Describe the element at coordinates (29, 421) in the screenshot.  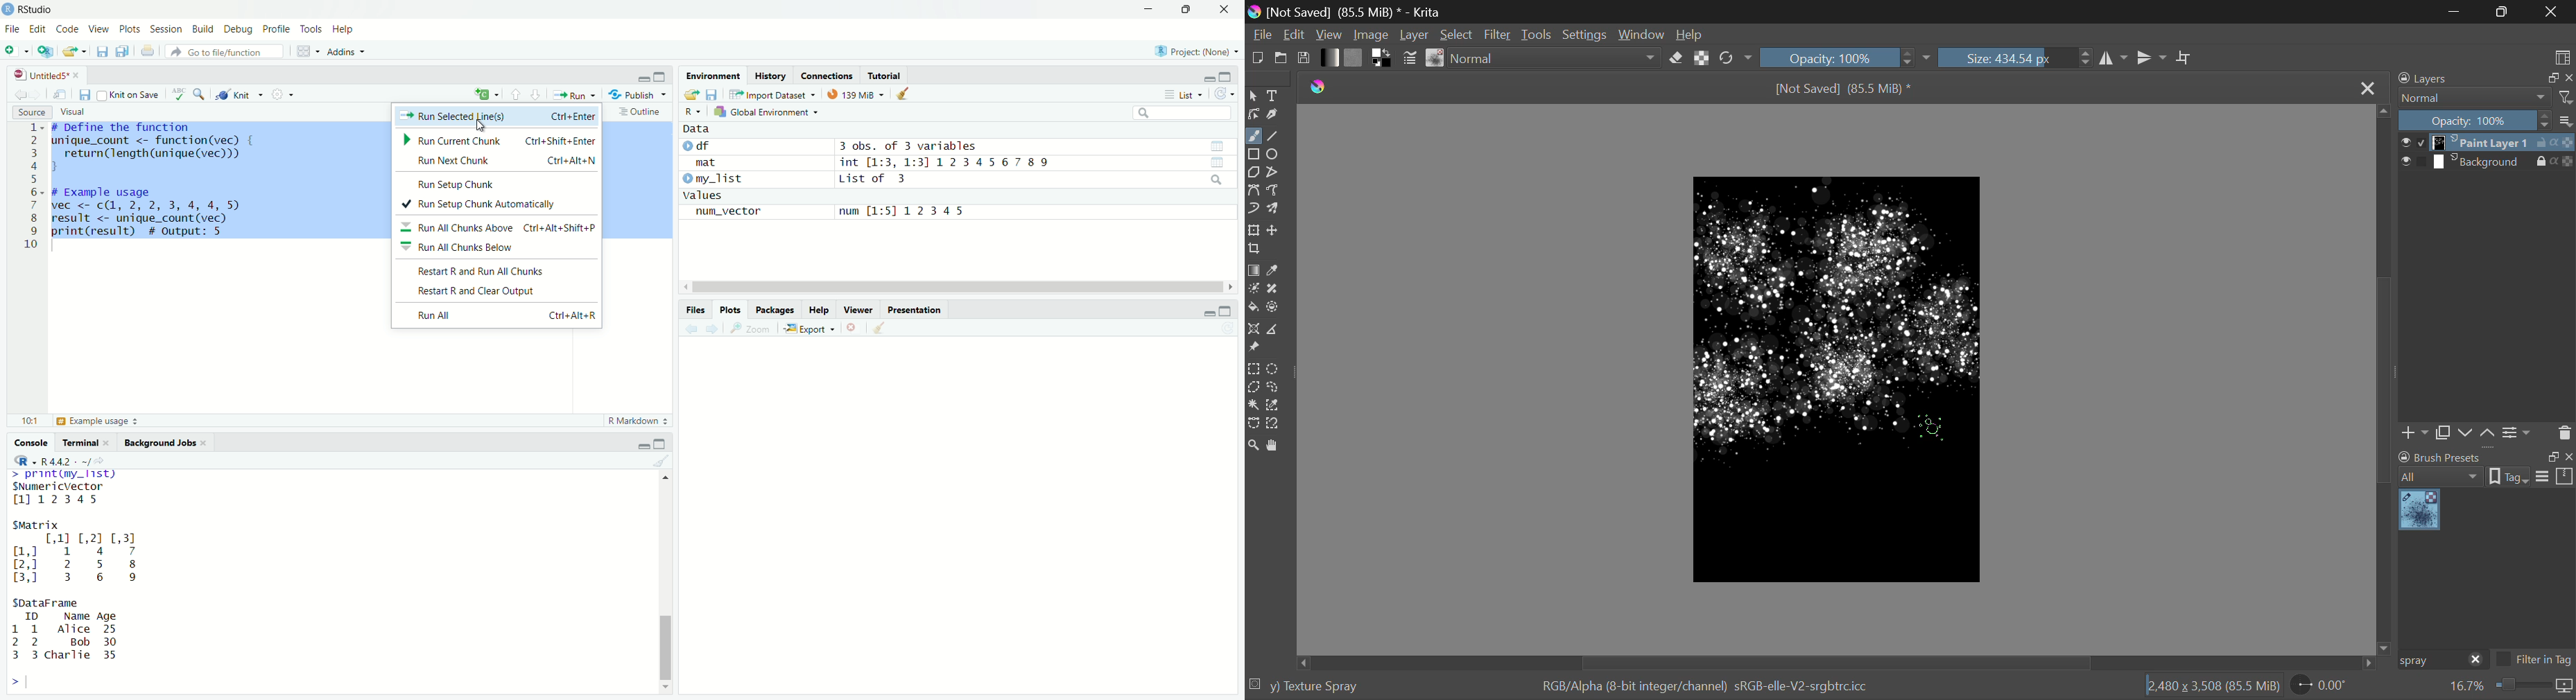
I see `10:1` at that location.